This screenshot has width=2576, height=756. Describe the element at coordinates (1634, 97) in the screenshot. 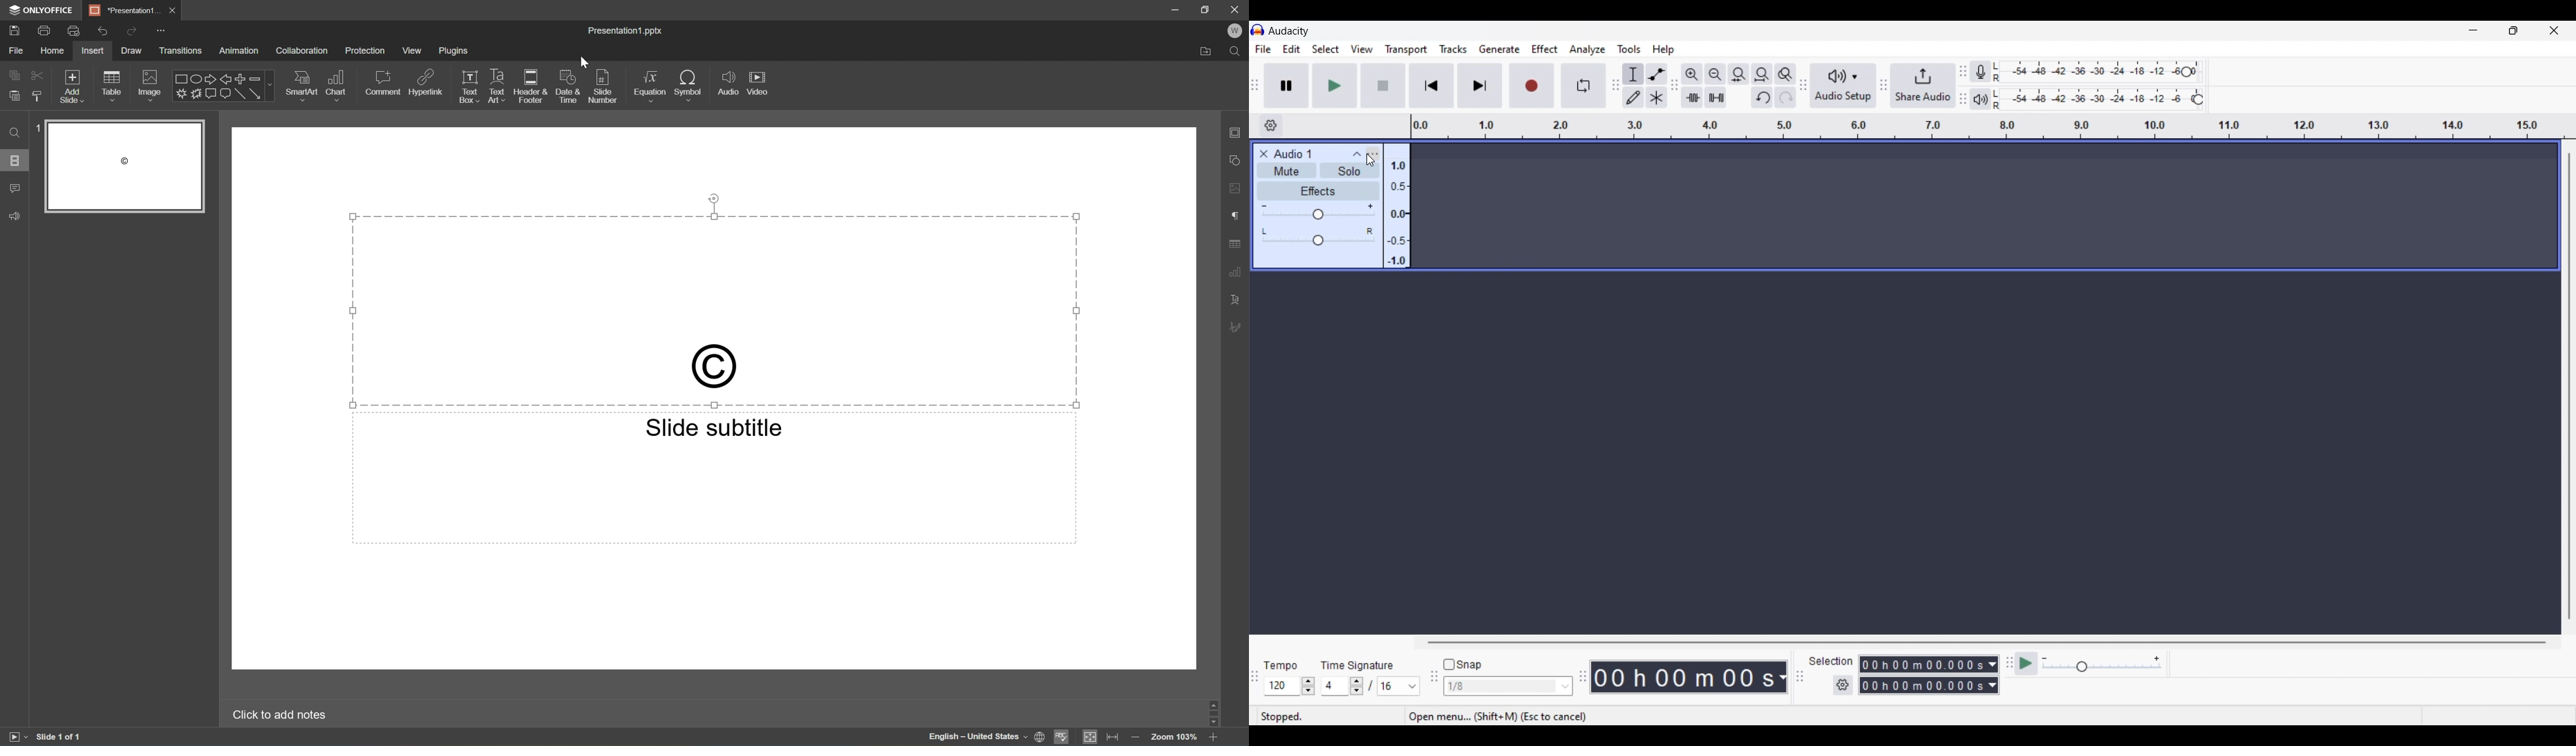

I see `Draw tool` at that location.